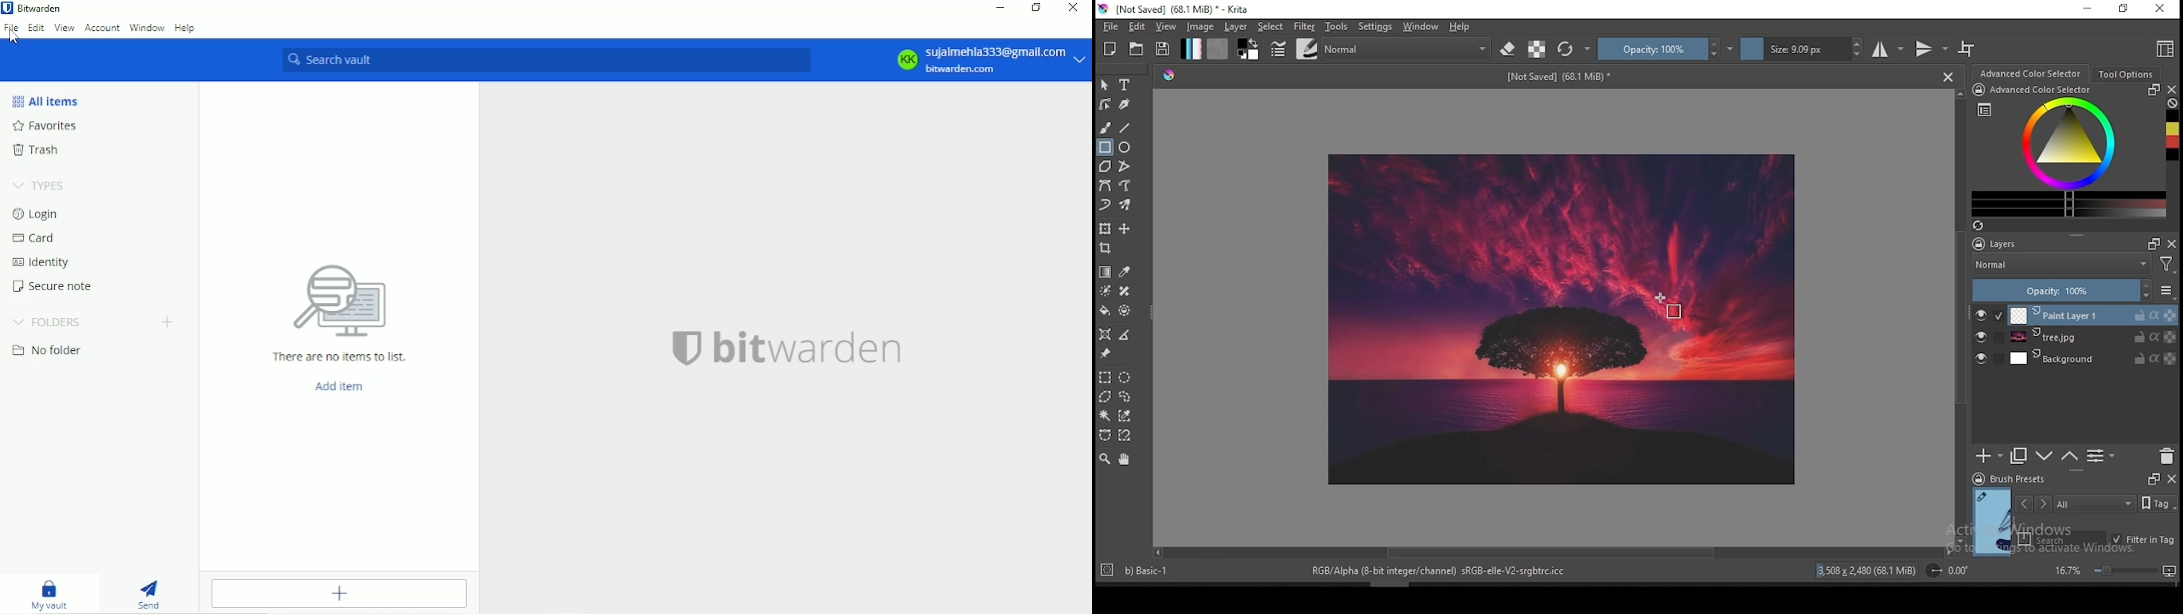  Describe the element at coordinates (1202, 27) in the screenshot. I see `image` at that location.